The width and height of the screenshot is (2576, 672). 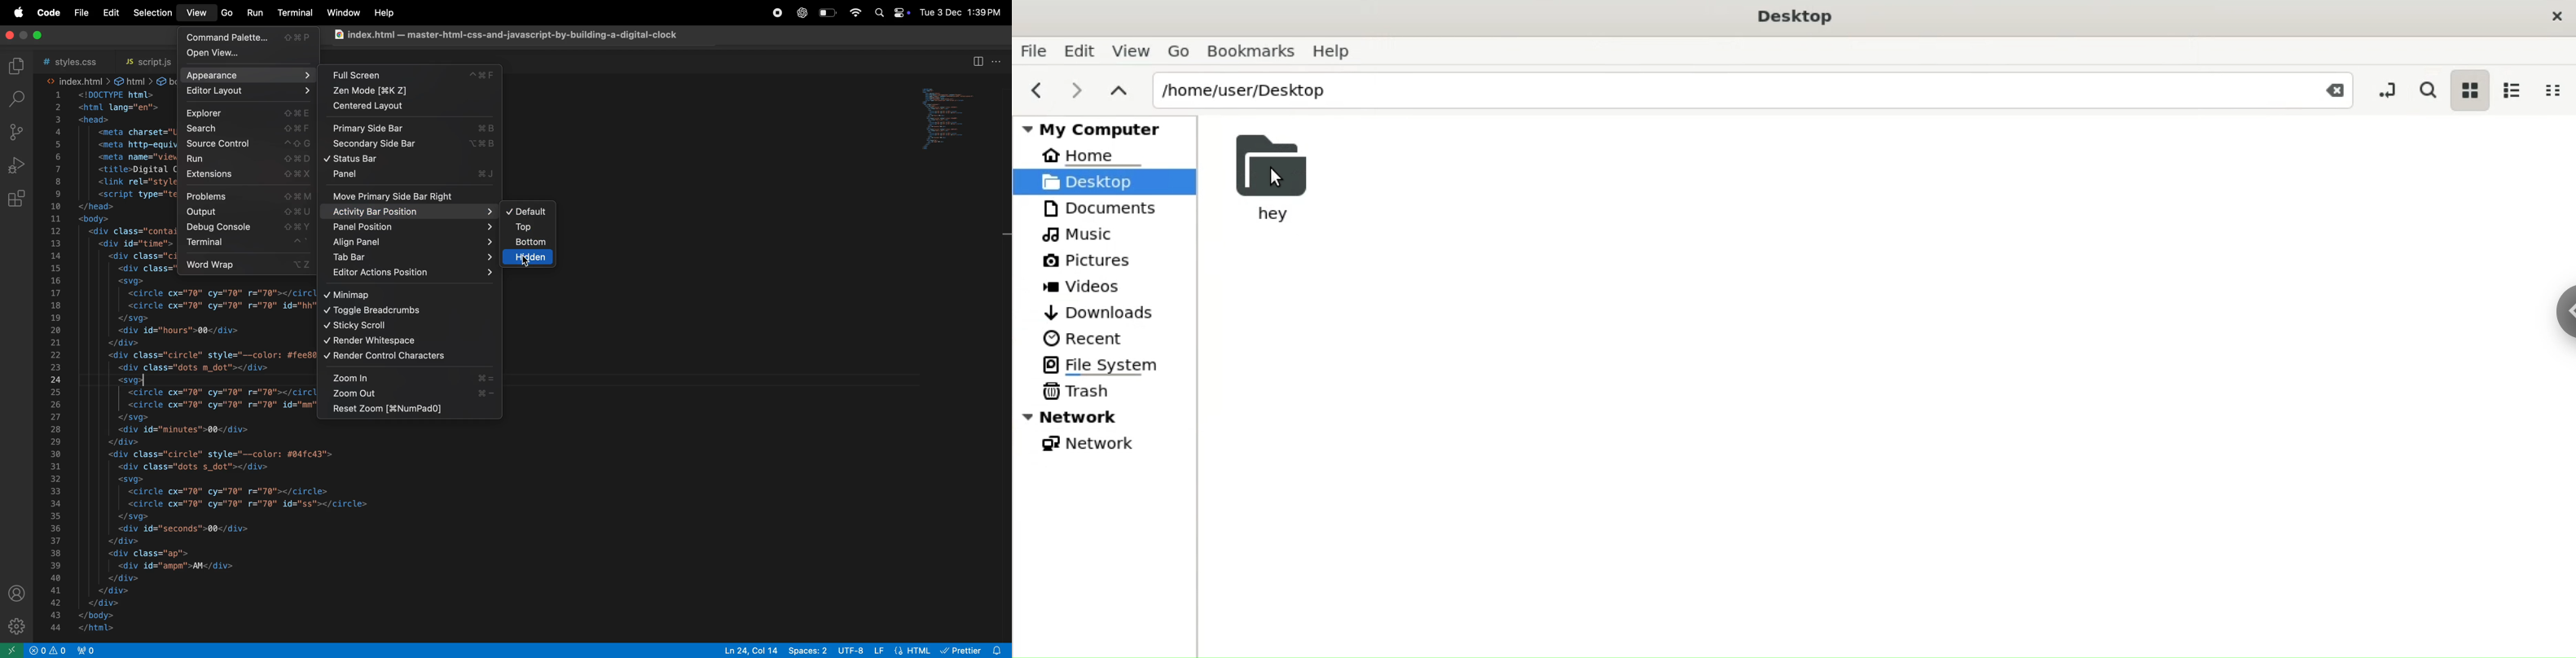 What do you see at coordinates (250, 159) in the screenshot?
I see `run` at bounding box center [250, 159].